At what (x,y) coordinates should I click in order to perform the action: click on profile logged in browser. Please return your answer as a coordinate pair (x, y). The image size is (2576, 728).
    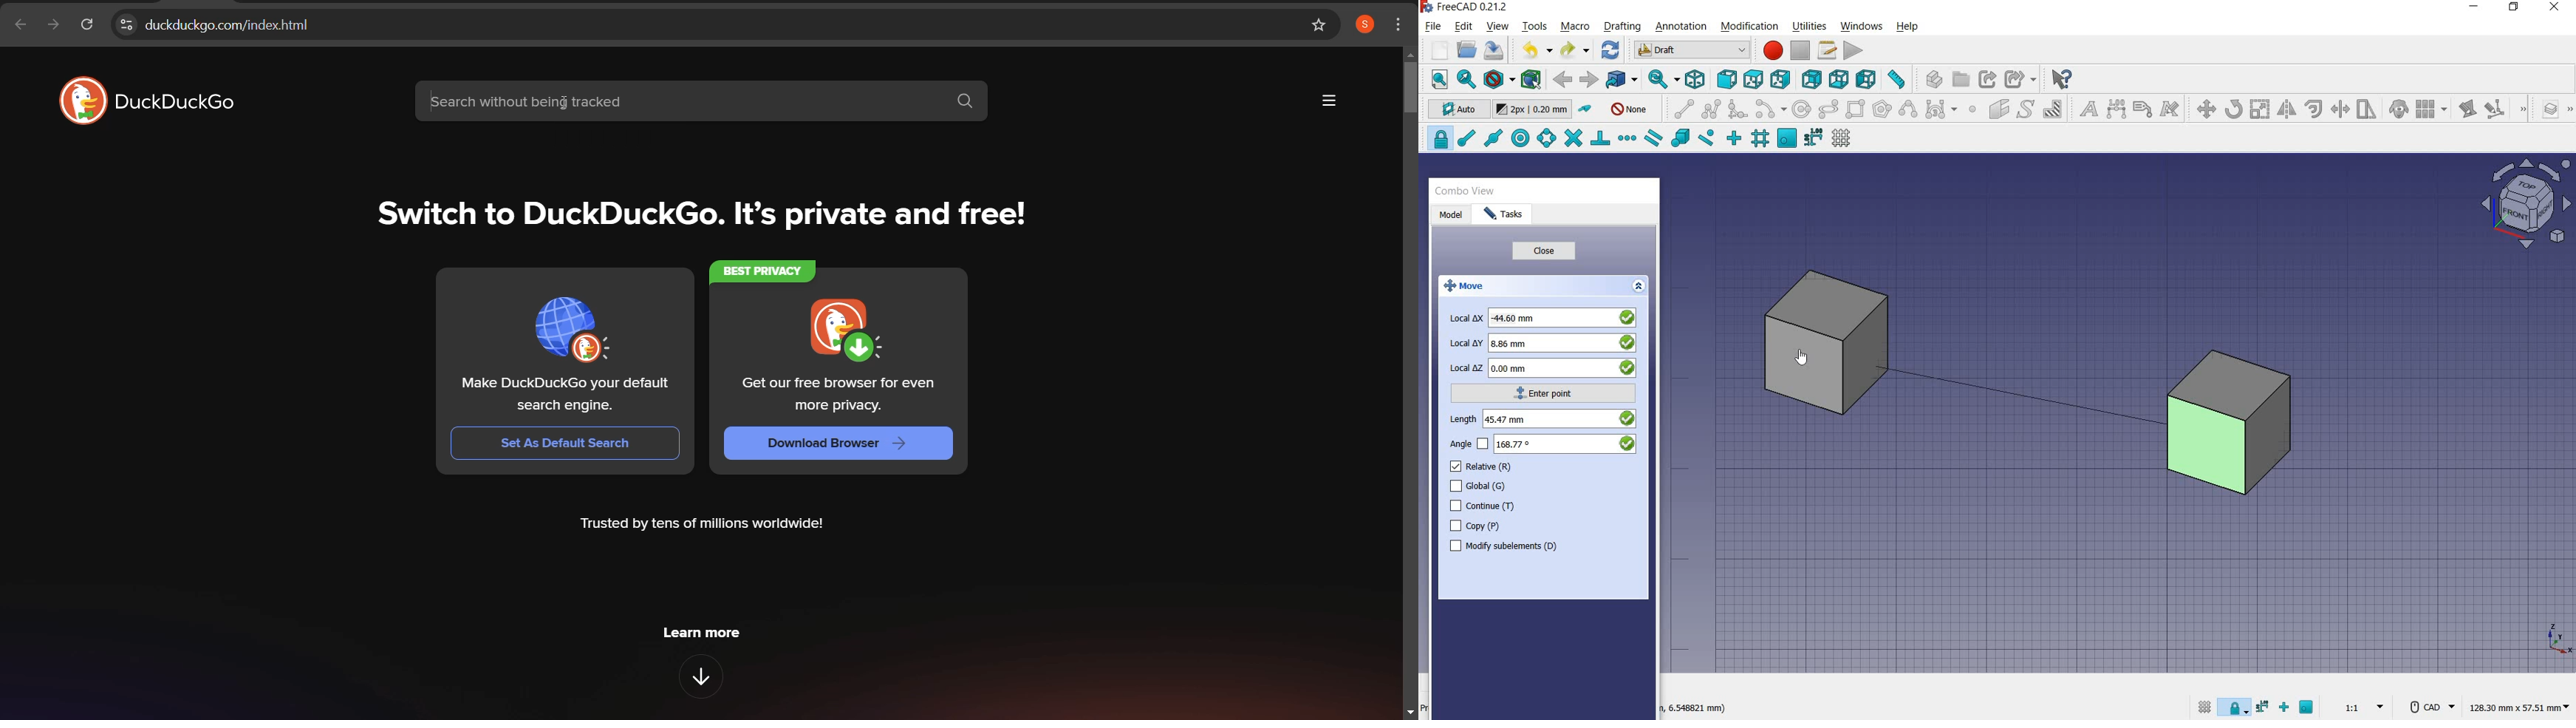
    Looking at the image, I should click on (1364, 24).